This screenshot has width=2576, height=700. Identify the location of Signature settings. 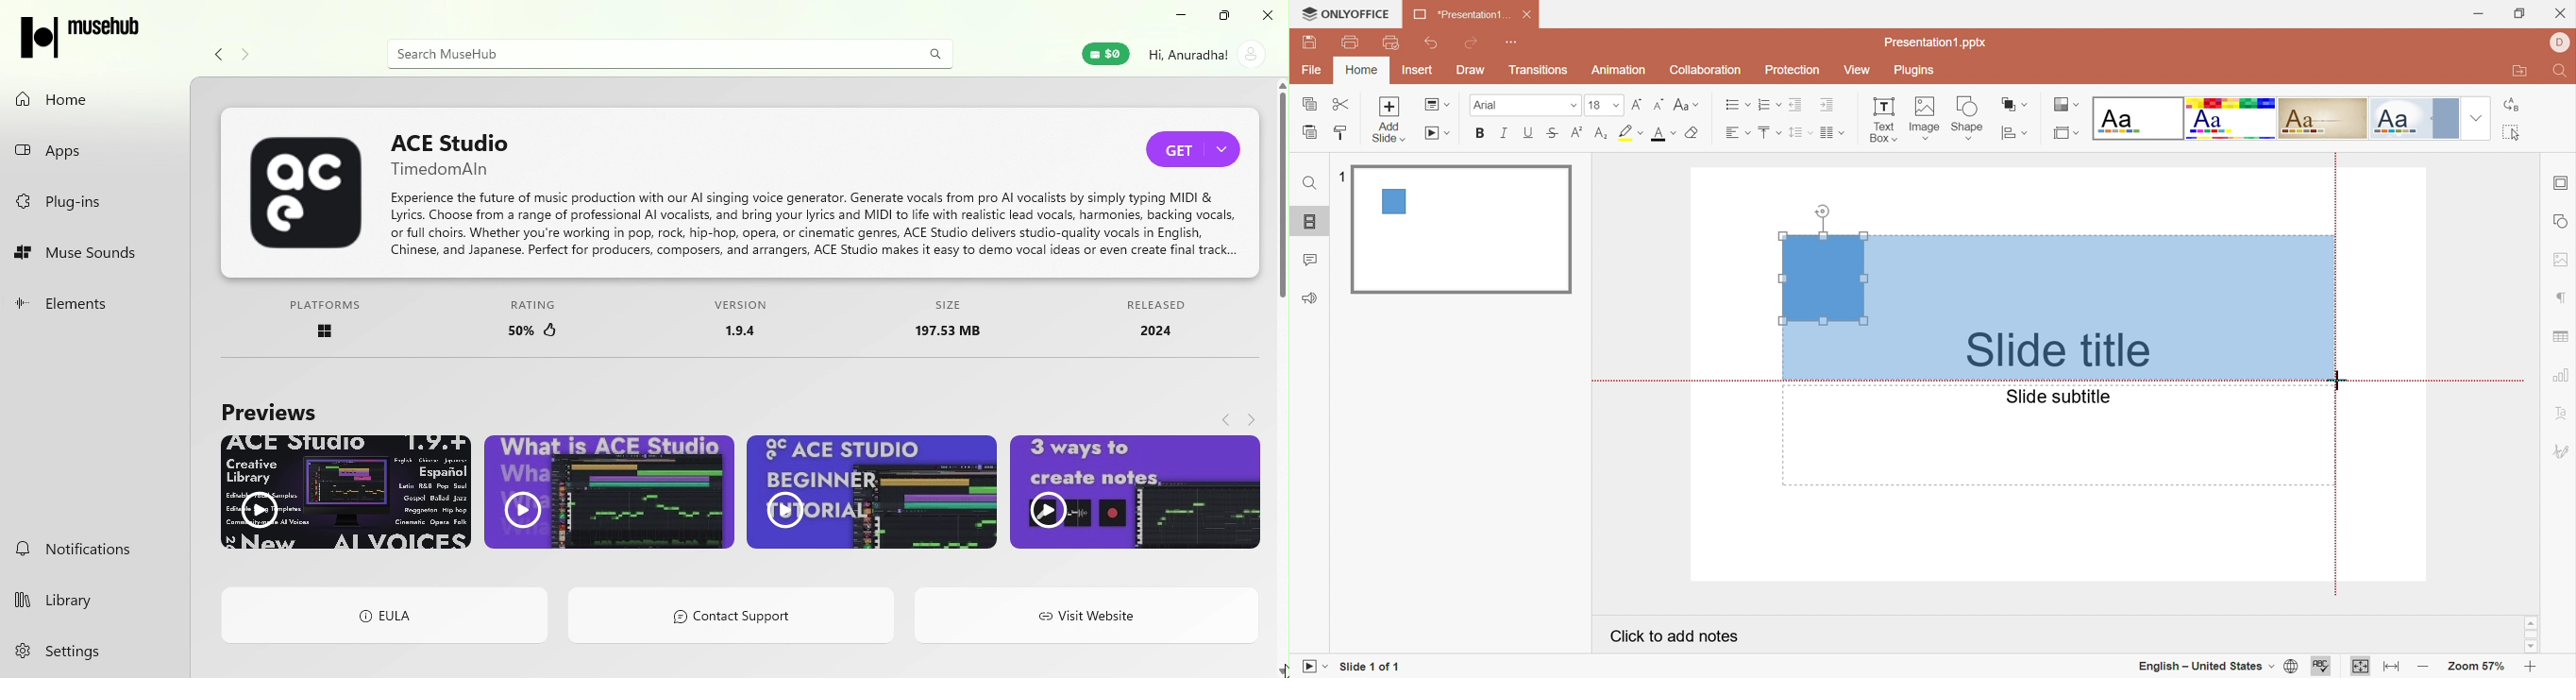
(2562, 453).